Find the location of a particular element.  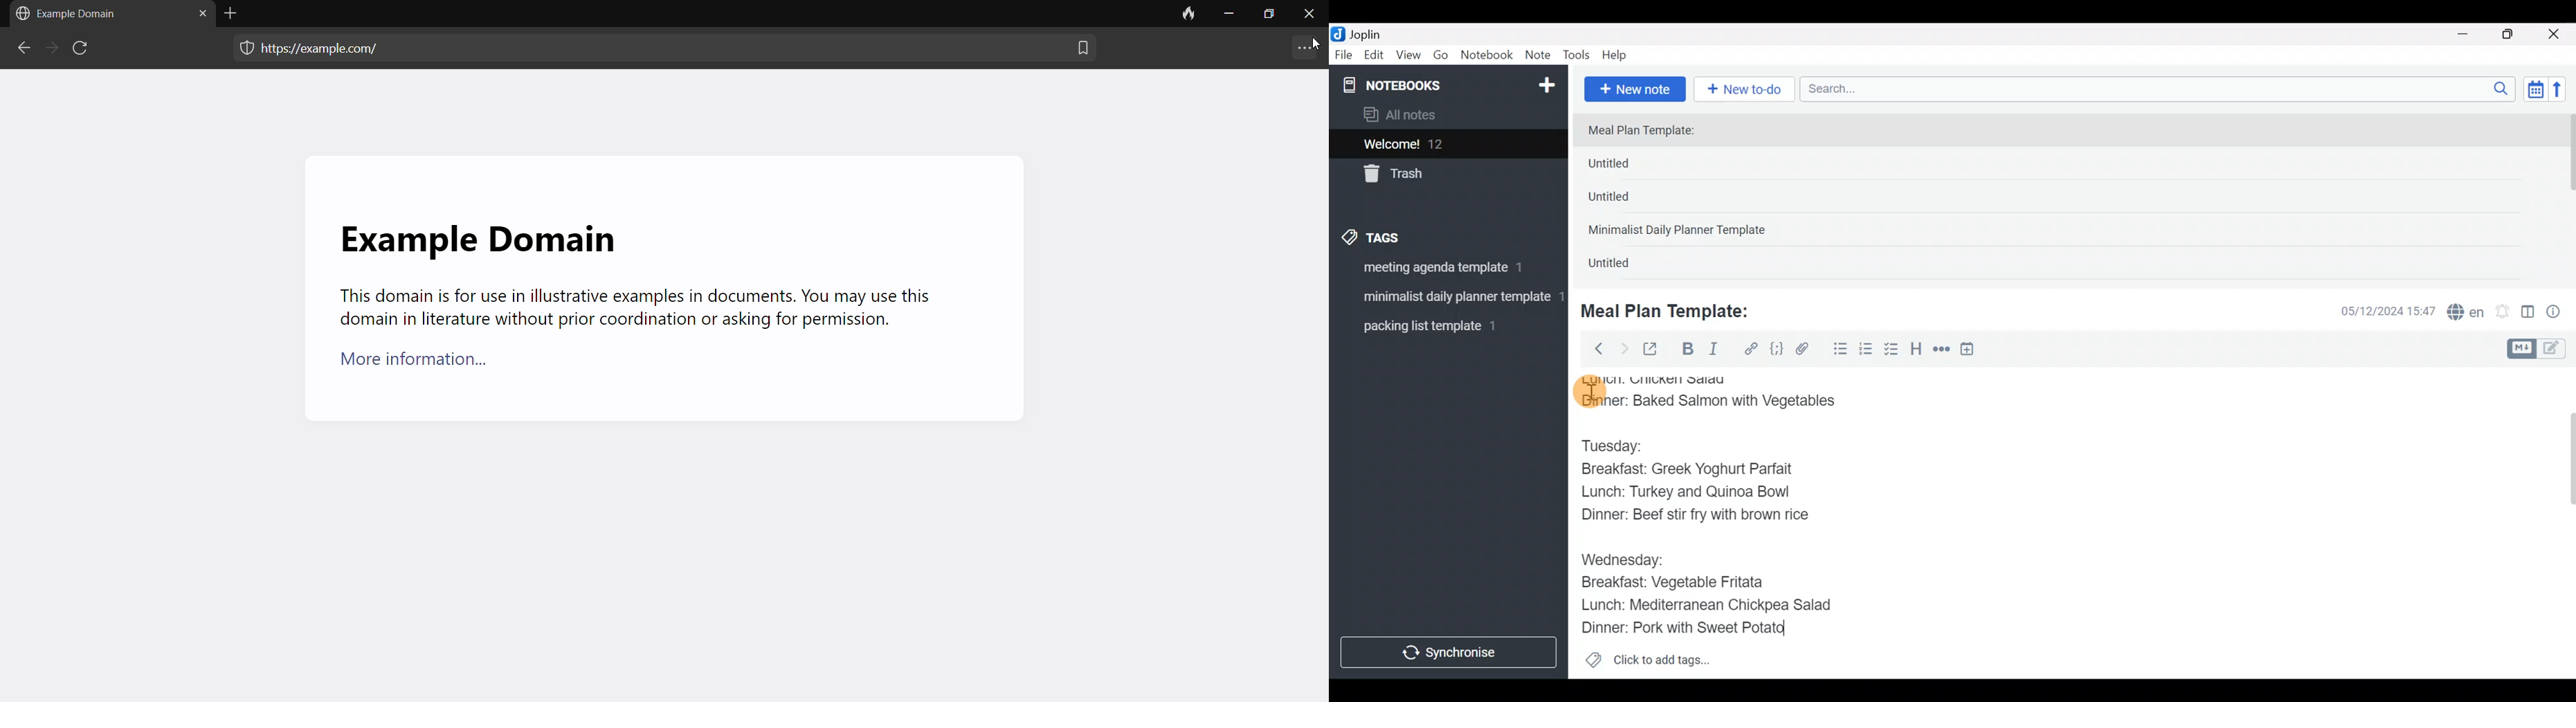

Toggle editor layout is located at coordinates (2529, 313).